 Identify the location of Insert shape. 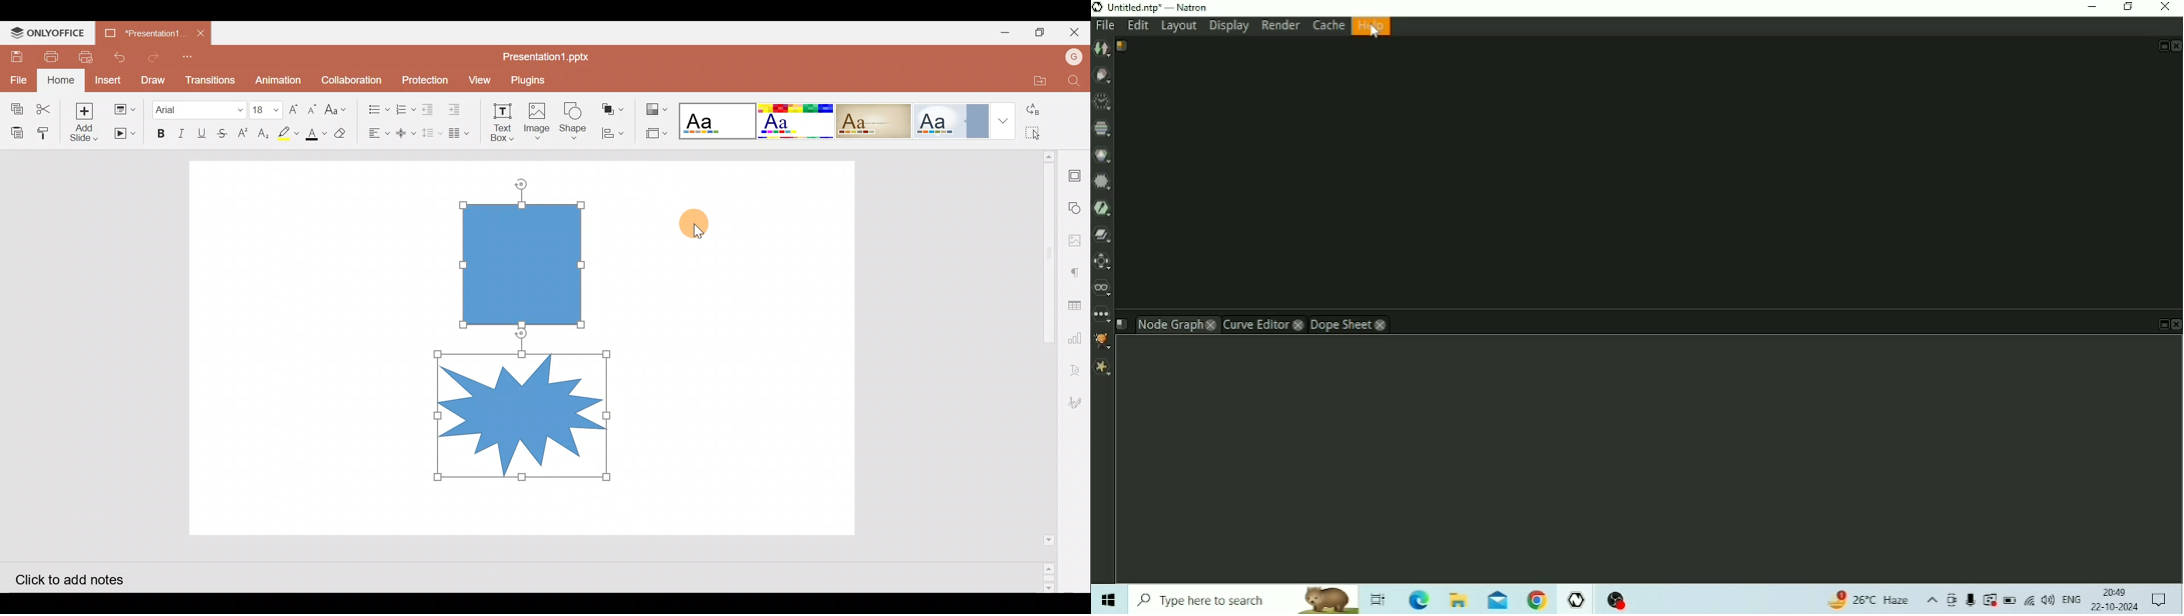
(573, 116).